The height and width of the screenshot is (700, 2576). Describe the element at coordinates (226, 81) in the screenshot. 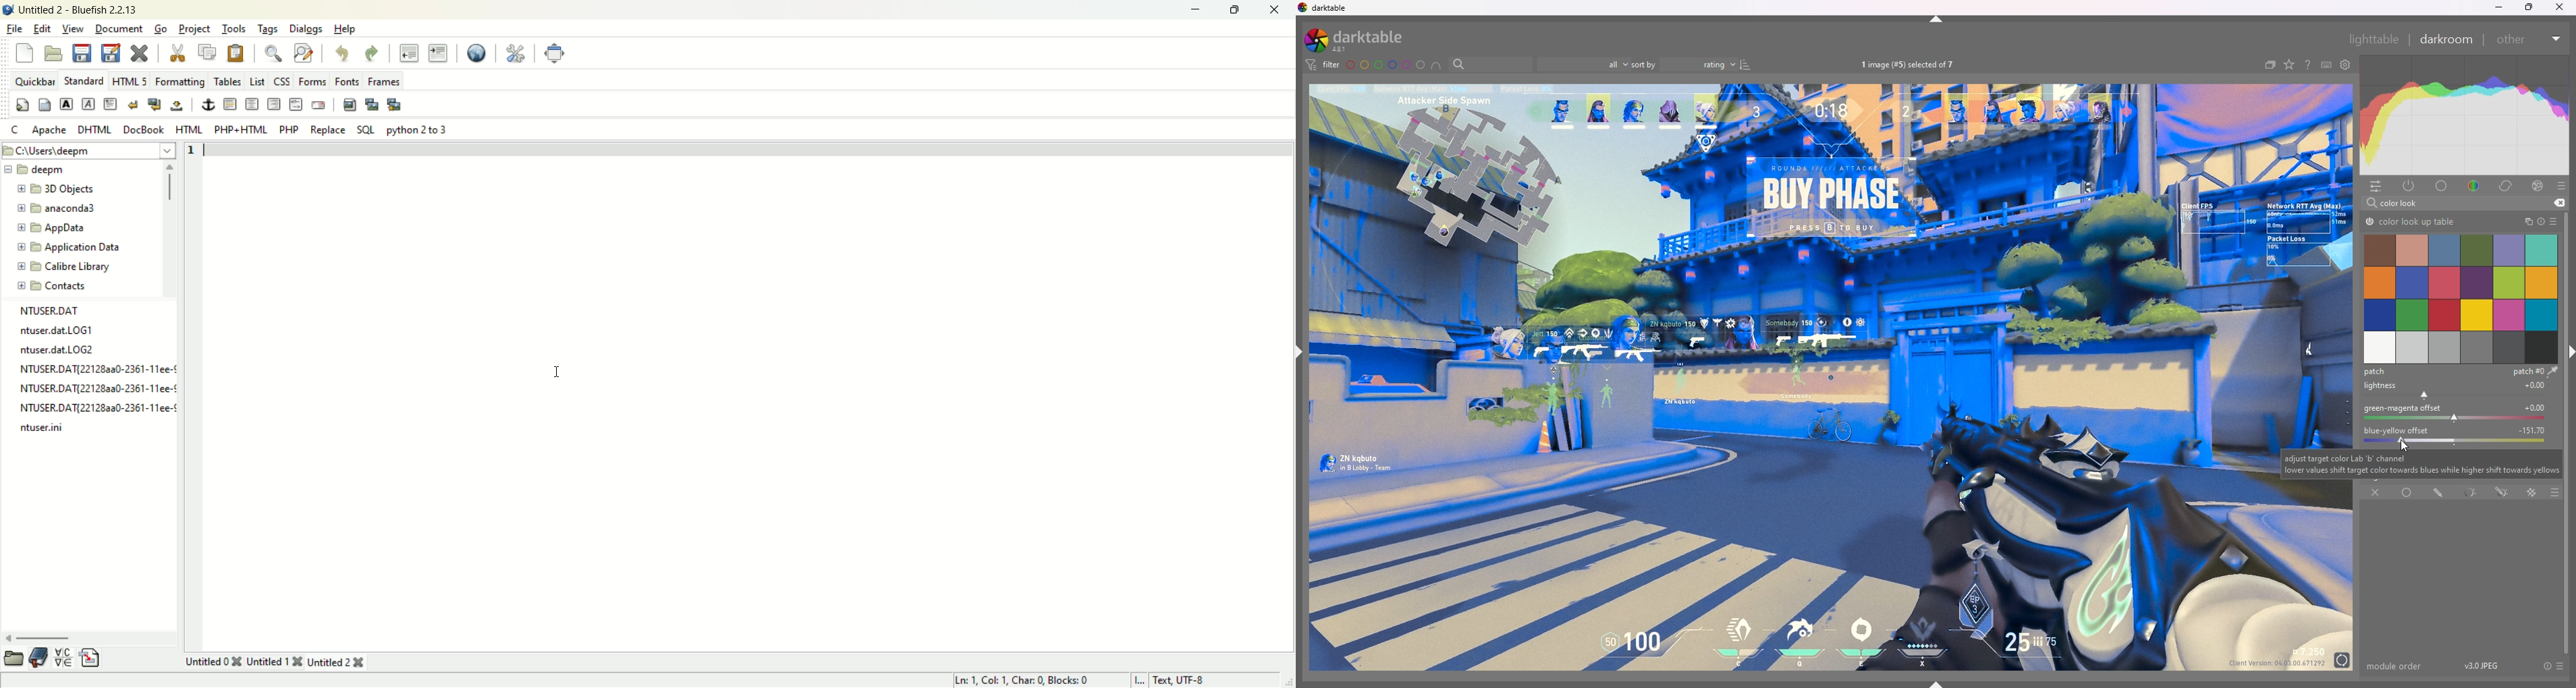

I see `tables` at that location.